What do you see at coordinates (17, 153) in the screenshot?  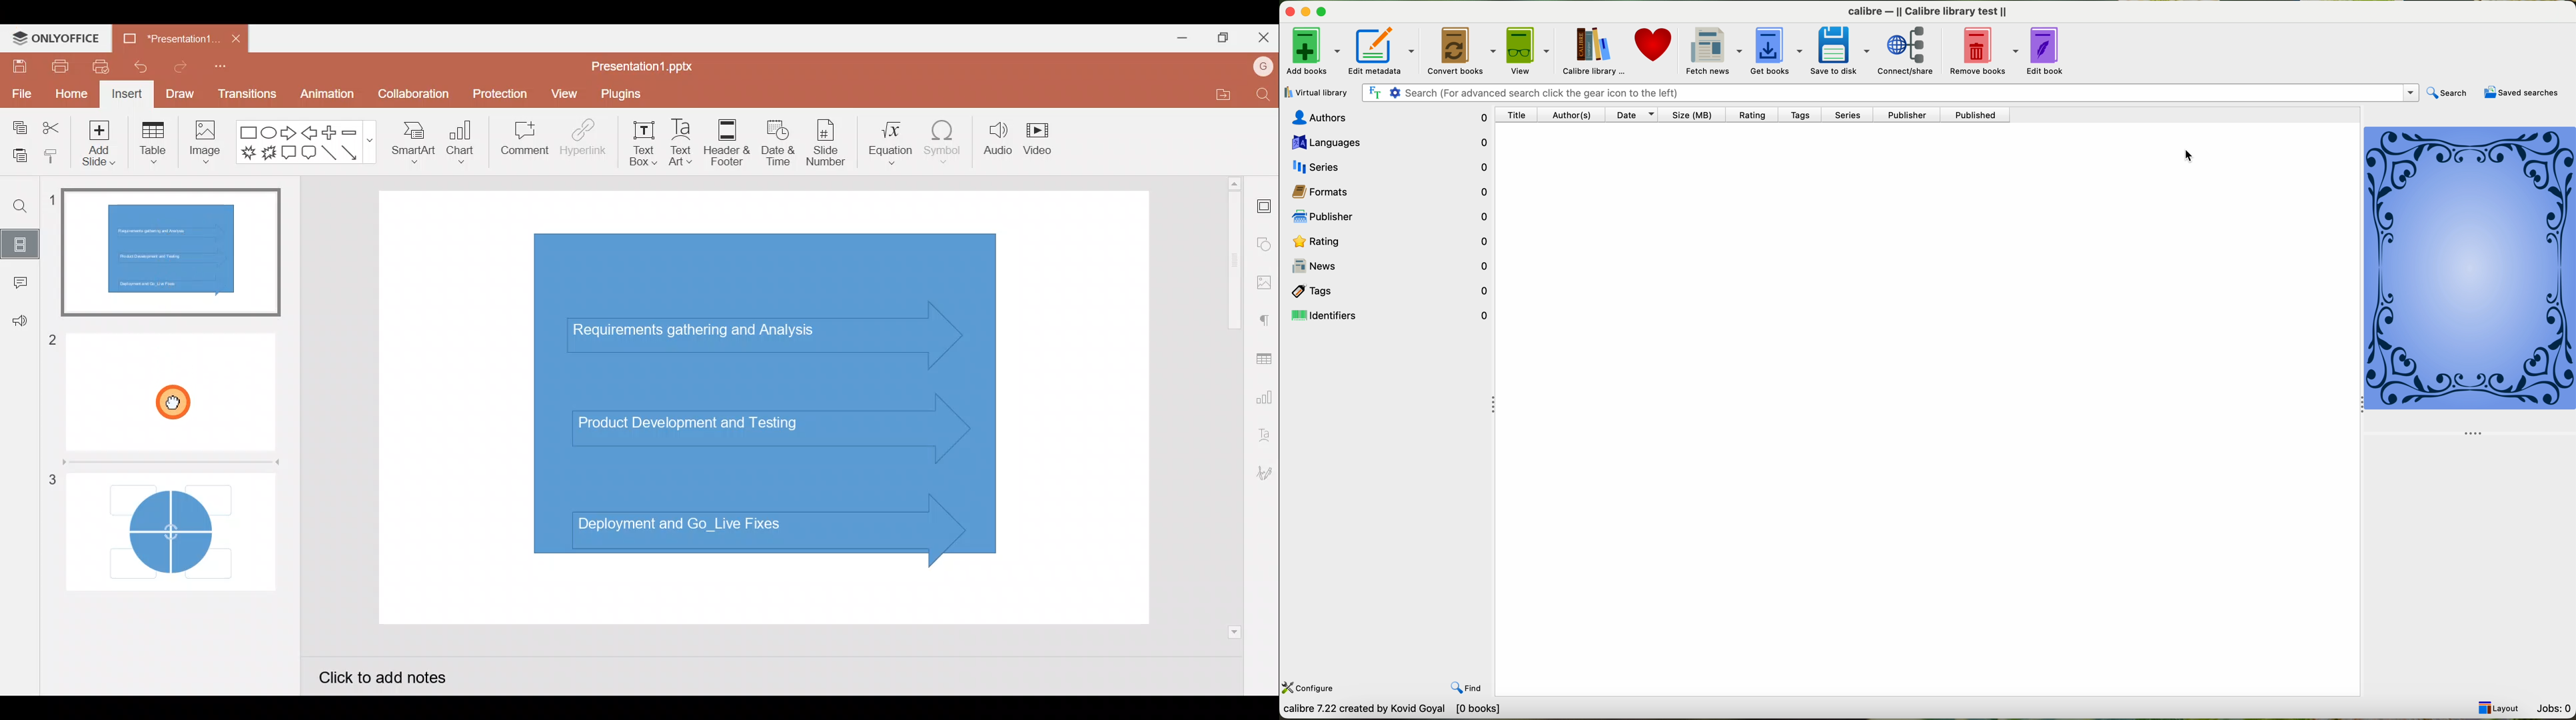 I see `Paste` at bounding box center [17, 153].